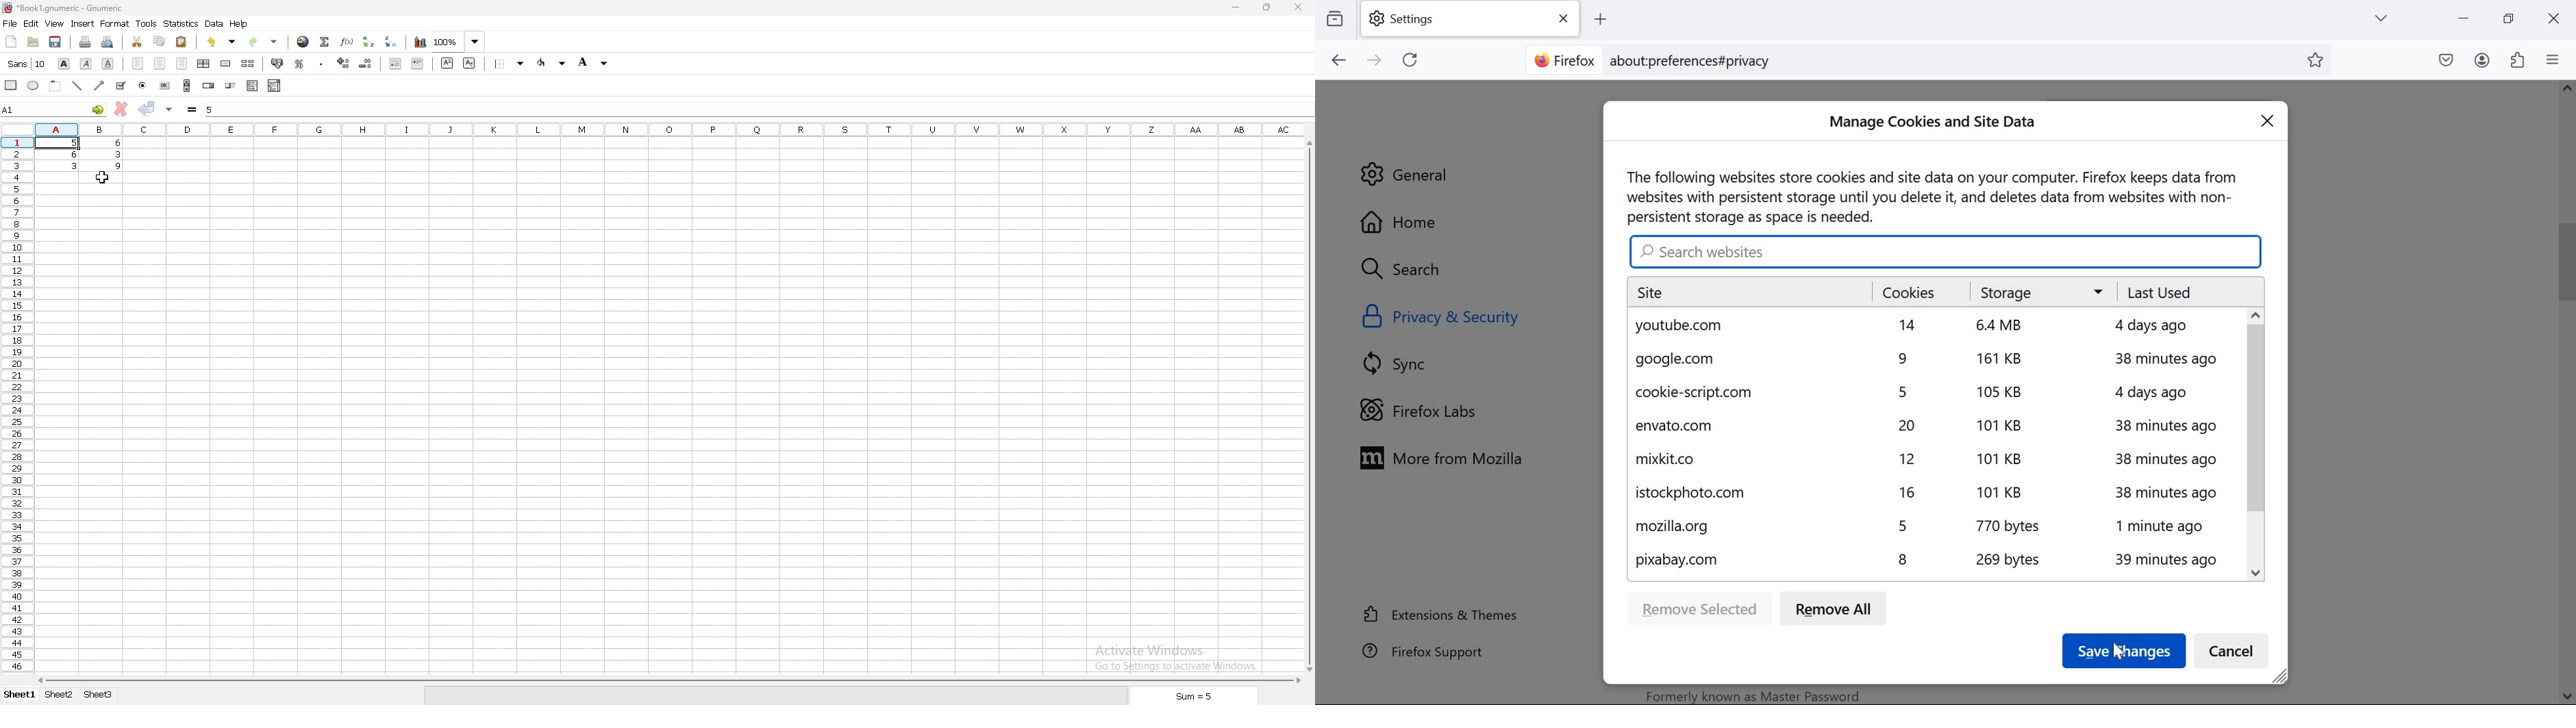 The image size is (2576, 728). What do you see at coordinates (120, 85) in the screenshot?
I see `checkbox` at bounding box center [120, 85].